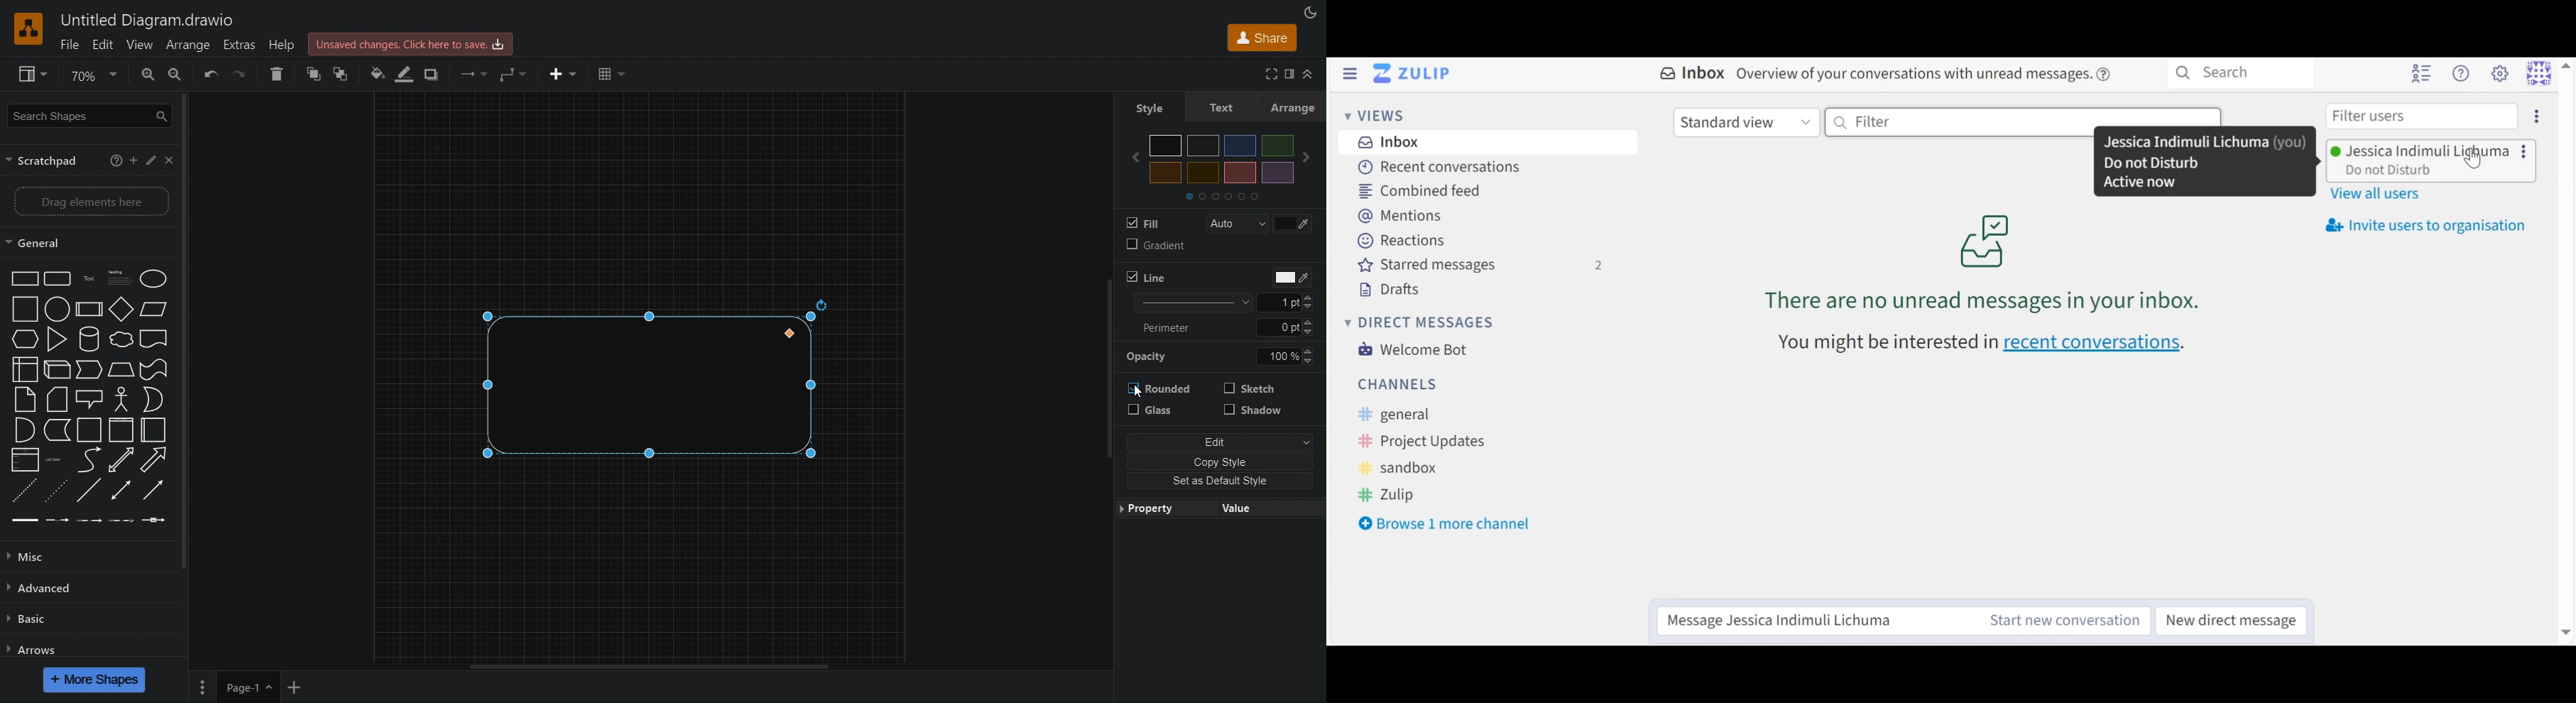  Describe the element at coordinates (1401, 469) in the screenshot. I see `sandbox` at that location.